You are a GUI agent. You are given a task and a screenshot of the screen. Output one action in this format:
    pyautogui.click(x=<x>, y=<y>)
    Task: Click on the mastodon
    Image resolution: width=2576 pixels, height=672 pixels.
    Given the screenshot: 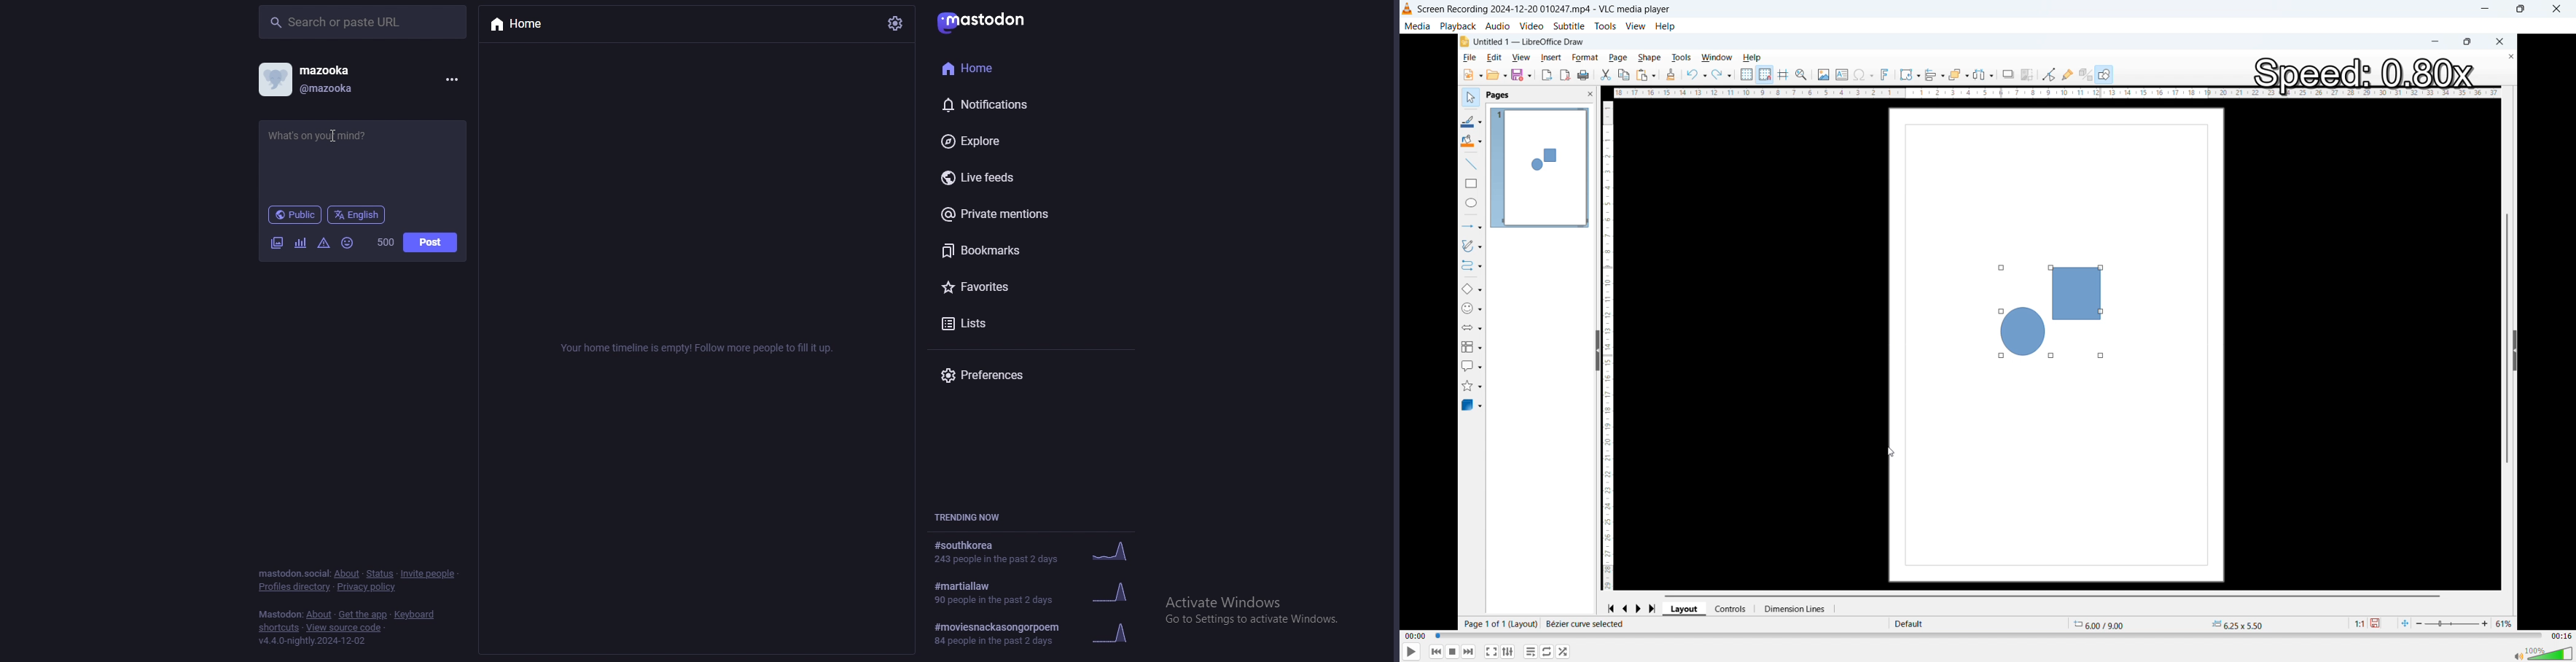 What is the action you would take?
    pyautogui.click(x=279, y=614)
    